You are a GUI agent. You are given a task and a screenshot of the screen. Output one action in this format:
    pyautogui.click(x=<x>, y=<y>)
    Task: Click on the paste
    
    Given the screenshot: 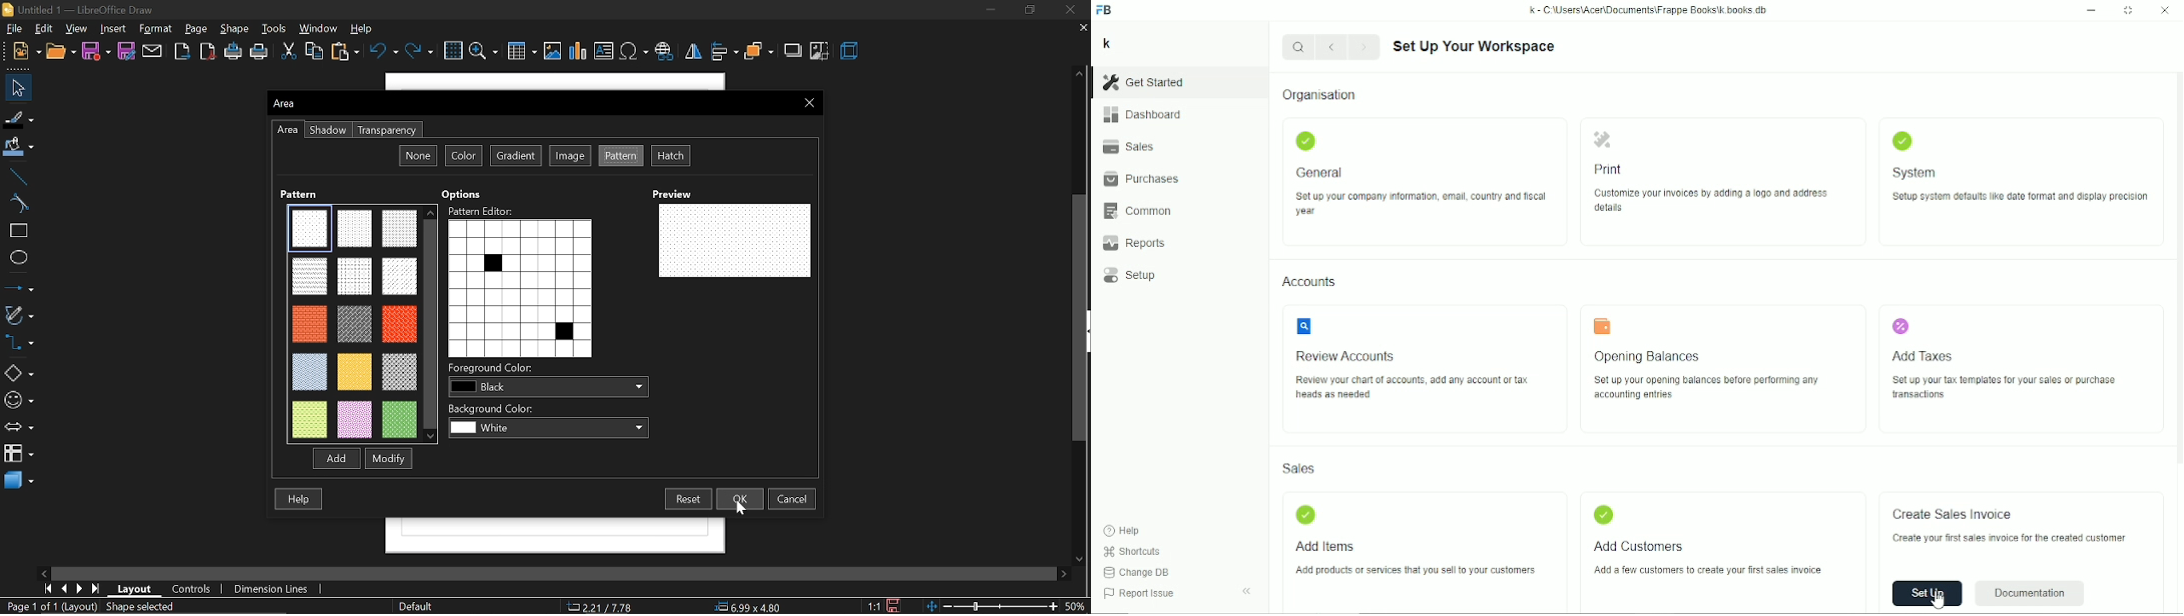 What is the action you would take?
    pyautogui.click(x=344, y=52)
    